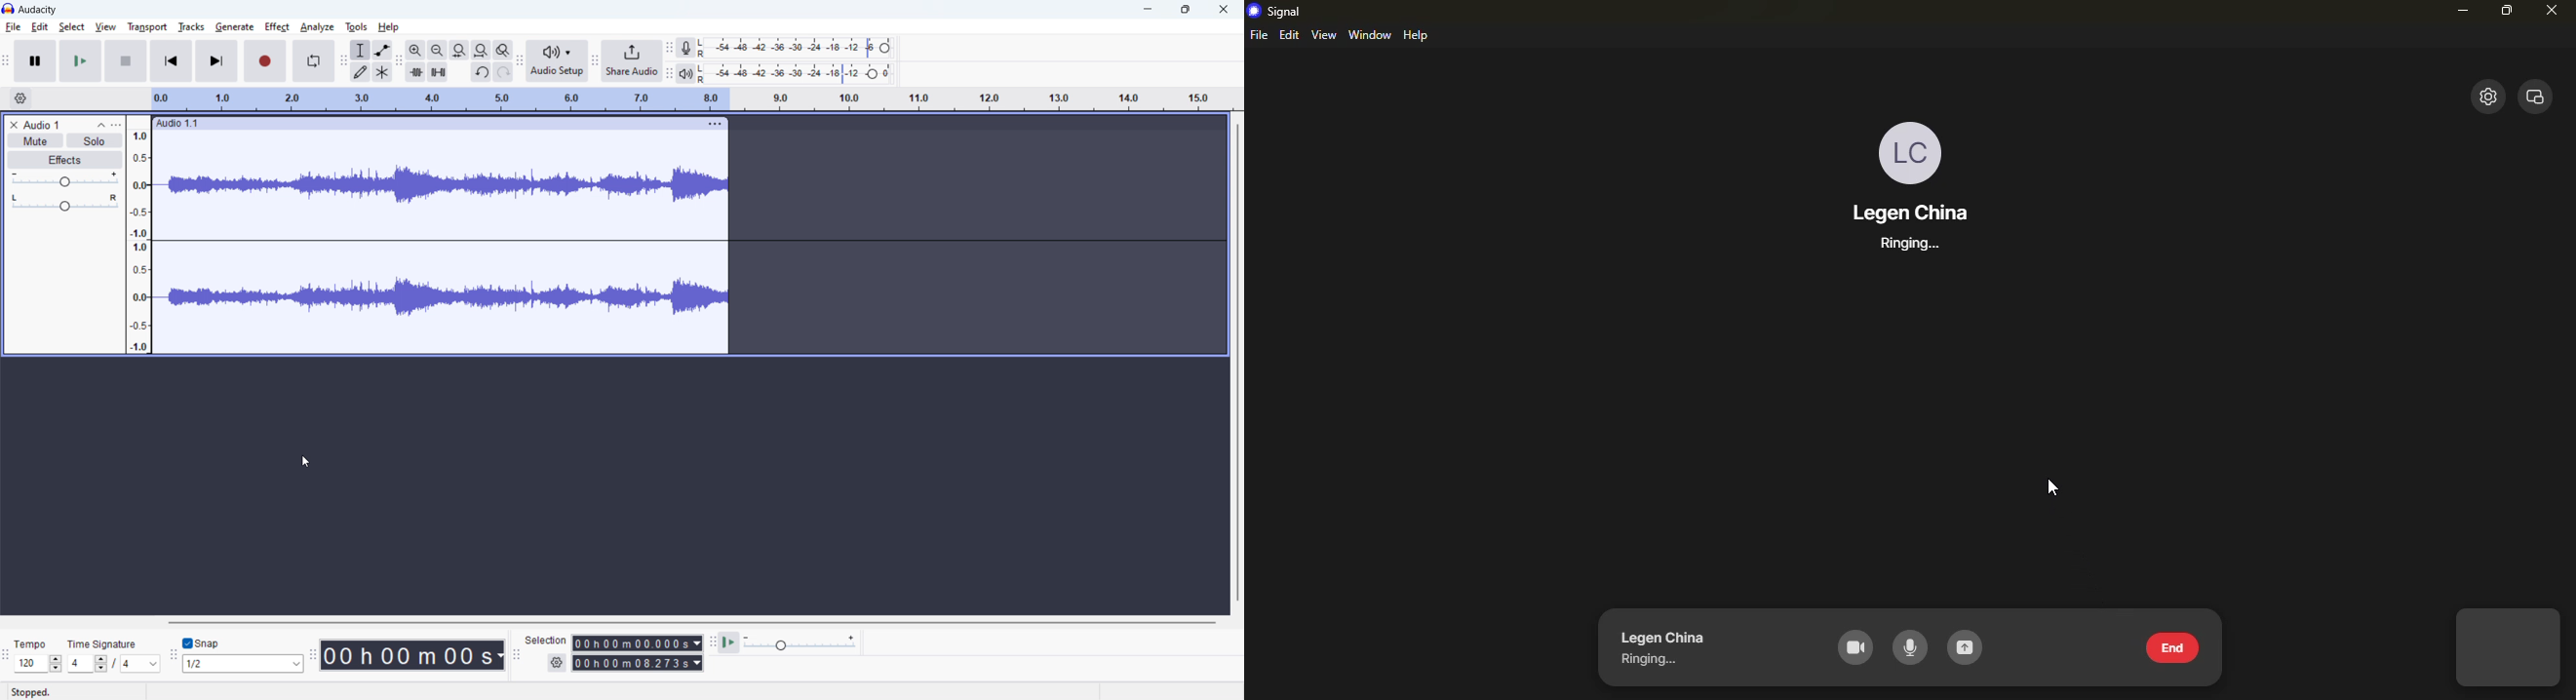 The height and width of the screenshot is (700, 2576). What do you see at coordinates (637, 663) in the screenshot?
I see `end time` at bounding box center [637, 663].